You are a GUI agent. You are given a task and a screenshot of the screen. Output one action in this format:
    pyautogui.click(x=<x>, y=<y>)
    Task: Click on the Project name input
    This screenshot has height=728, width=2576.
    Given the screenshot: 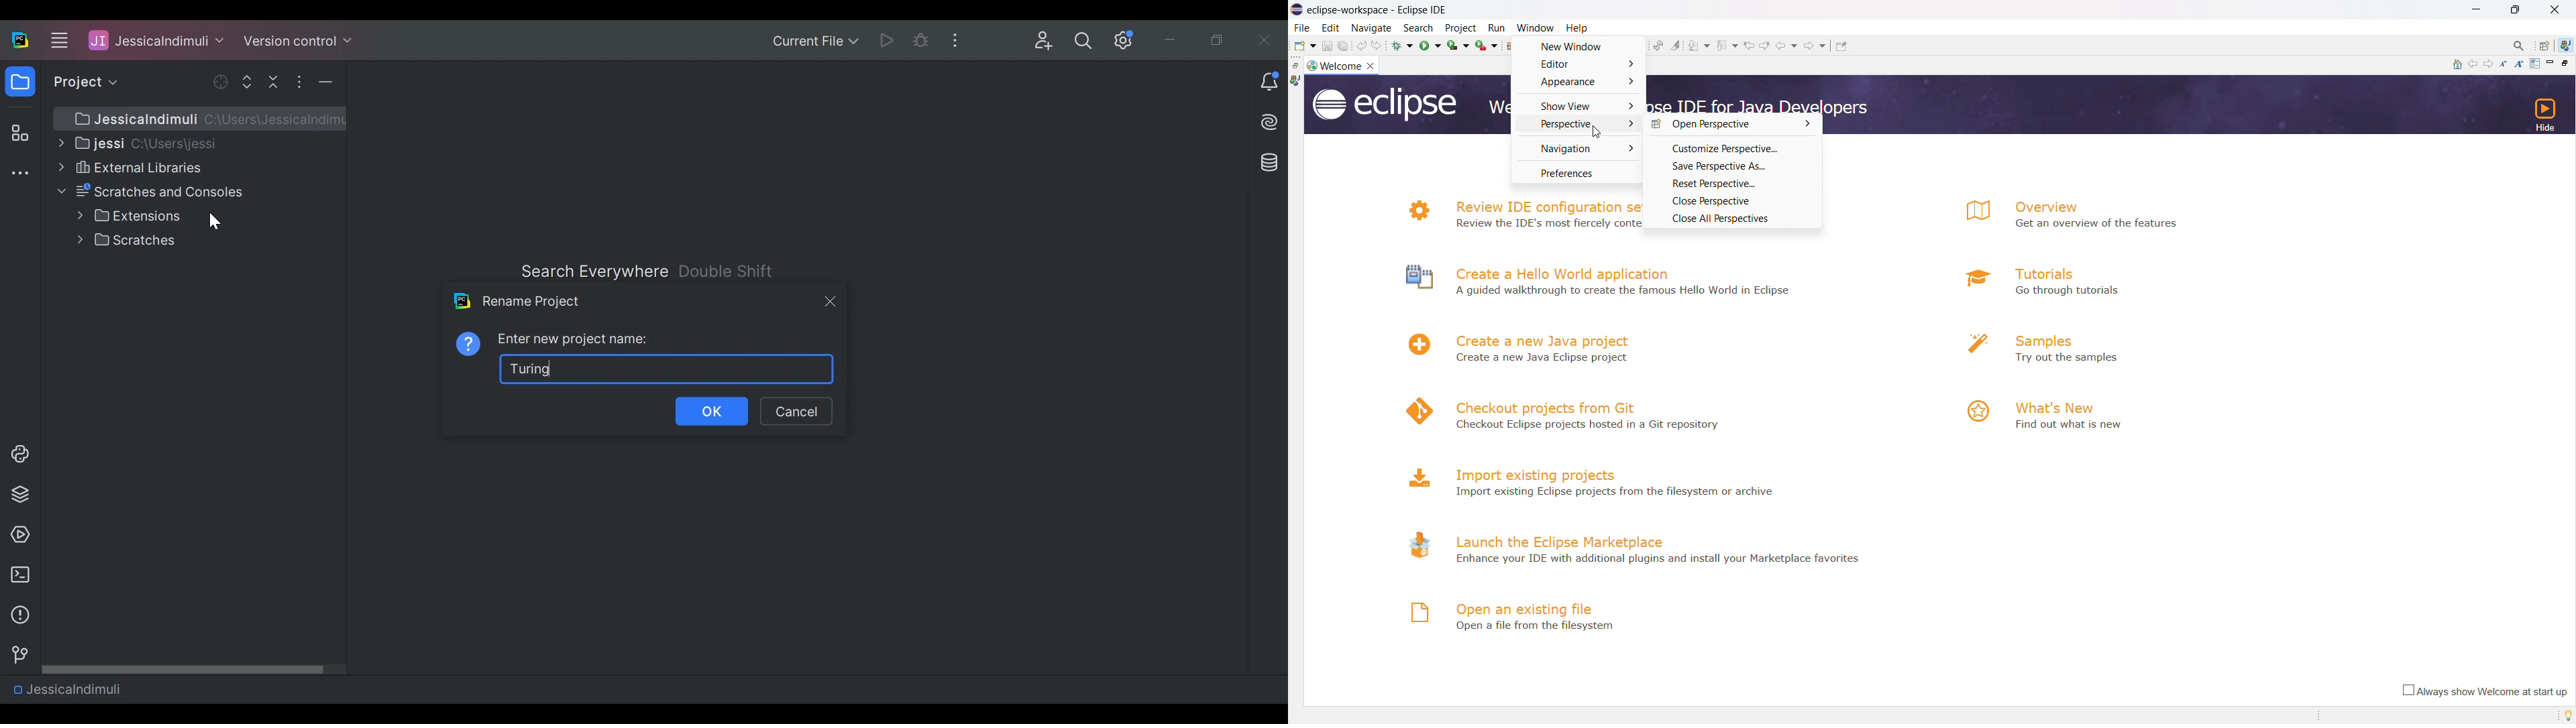 What is the action you would take?
    pyautogui.click(x=668, y=368)
    